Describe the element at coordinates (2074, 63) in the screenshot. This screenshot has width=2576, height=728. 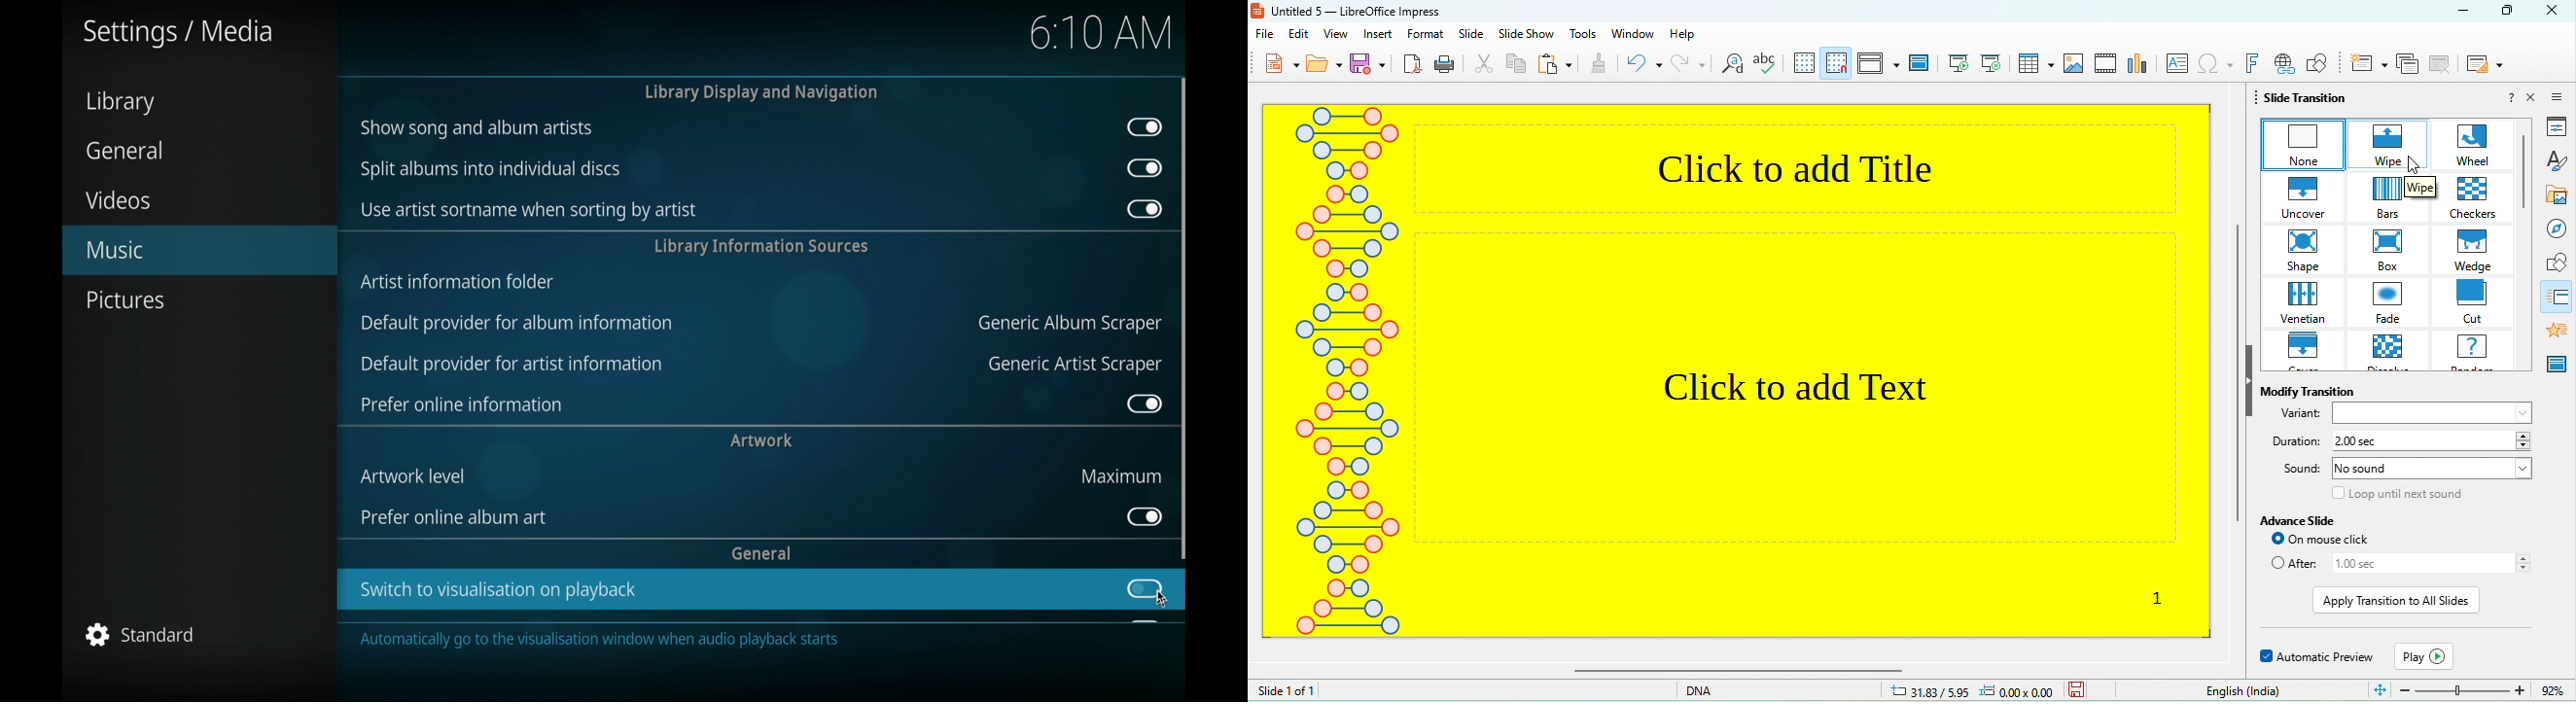
I see `image` at that location.